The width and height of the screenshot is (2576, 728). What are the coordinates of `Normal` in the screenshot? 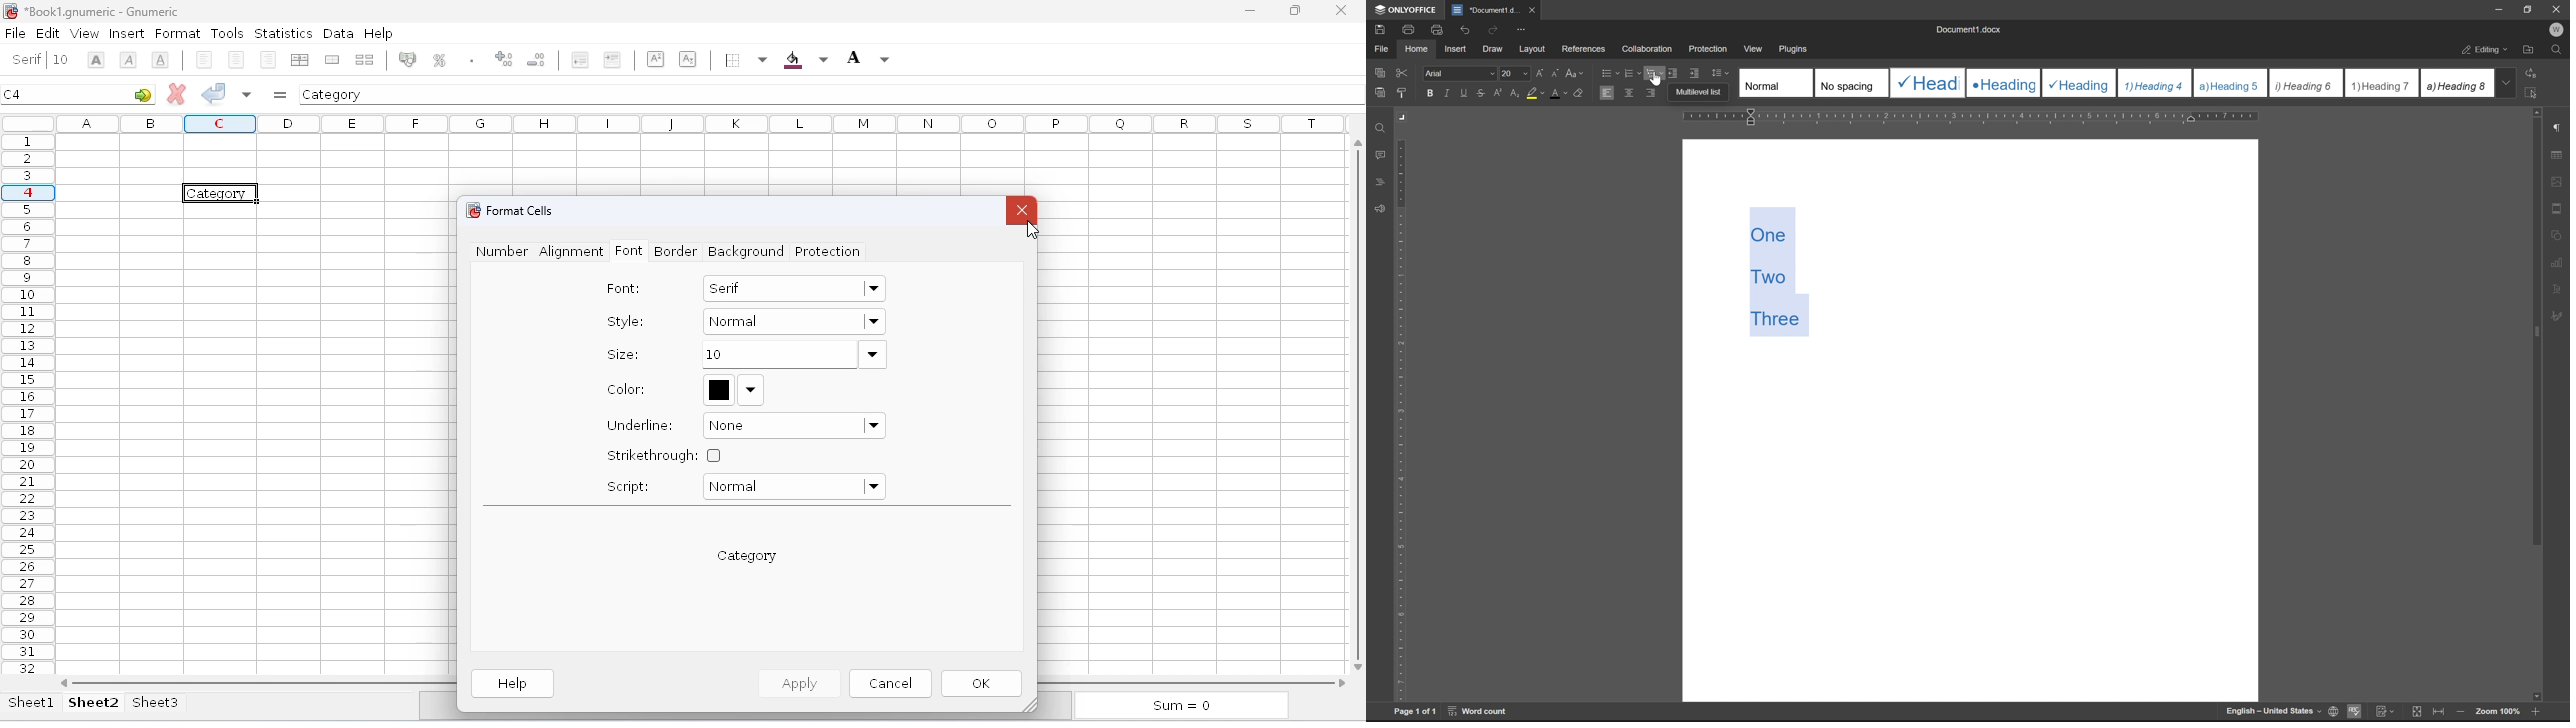 It's located at (794, 324).